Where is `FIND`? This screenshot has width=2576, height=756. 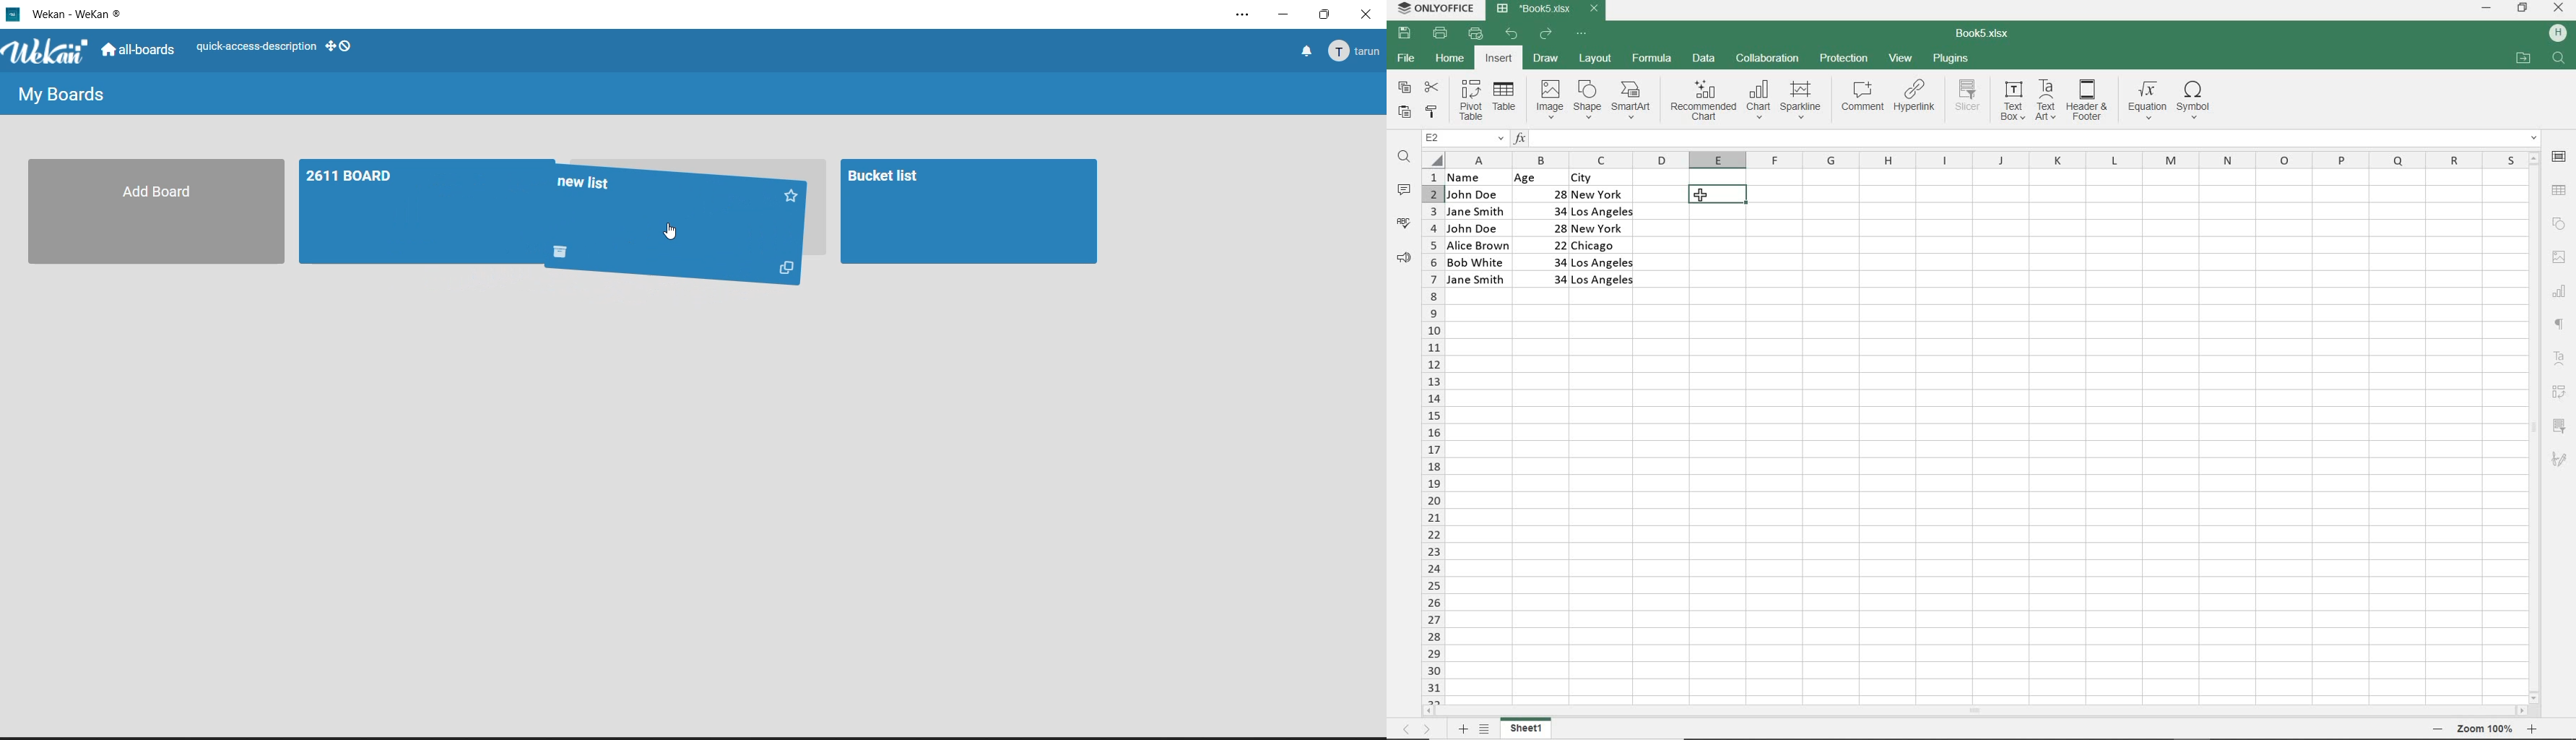
FIND is located at coordinates (1403, 159).